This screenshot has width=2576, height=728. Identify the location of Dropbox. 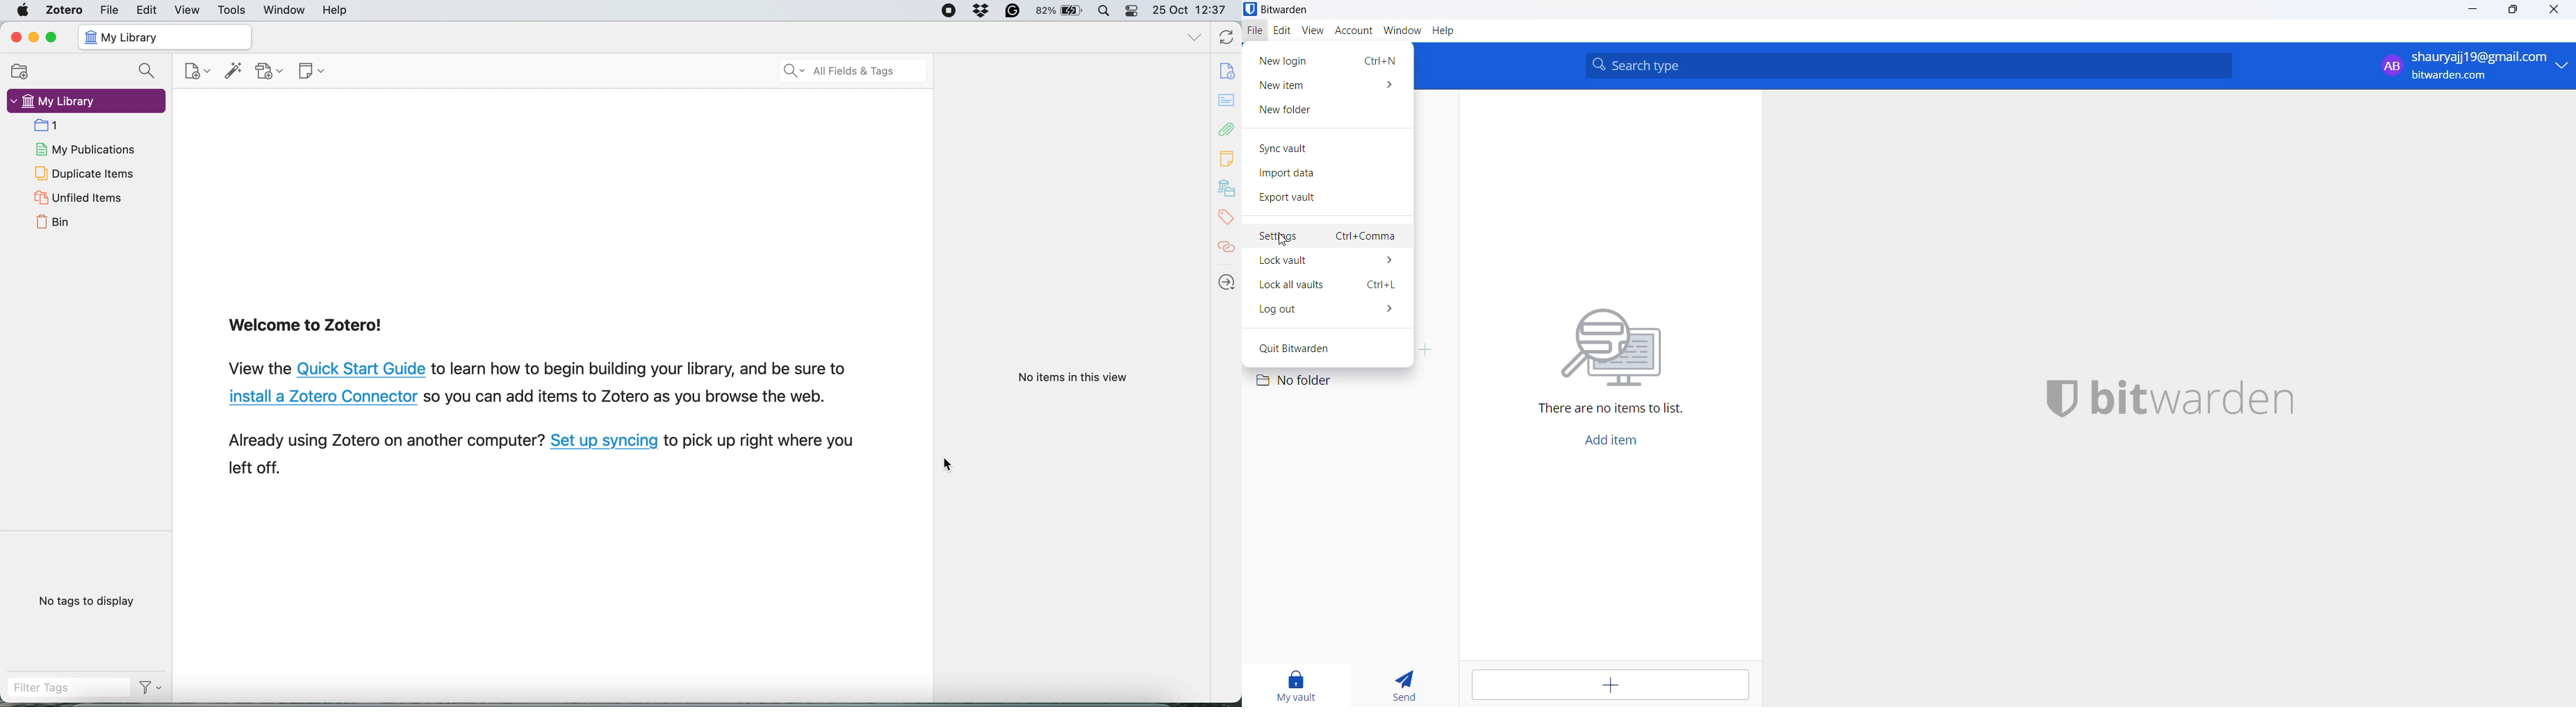
(980, 9).